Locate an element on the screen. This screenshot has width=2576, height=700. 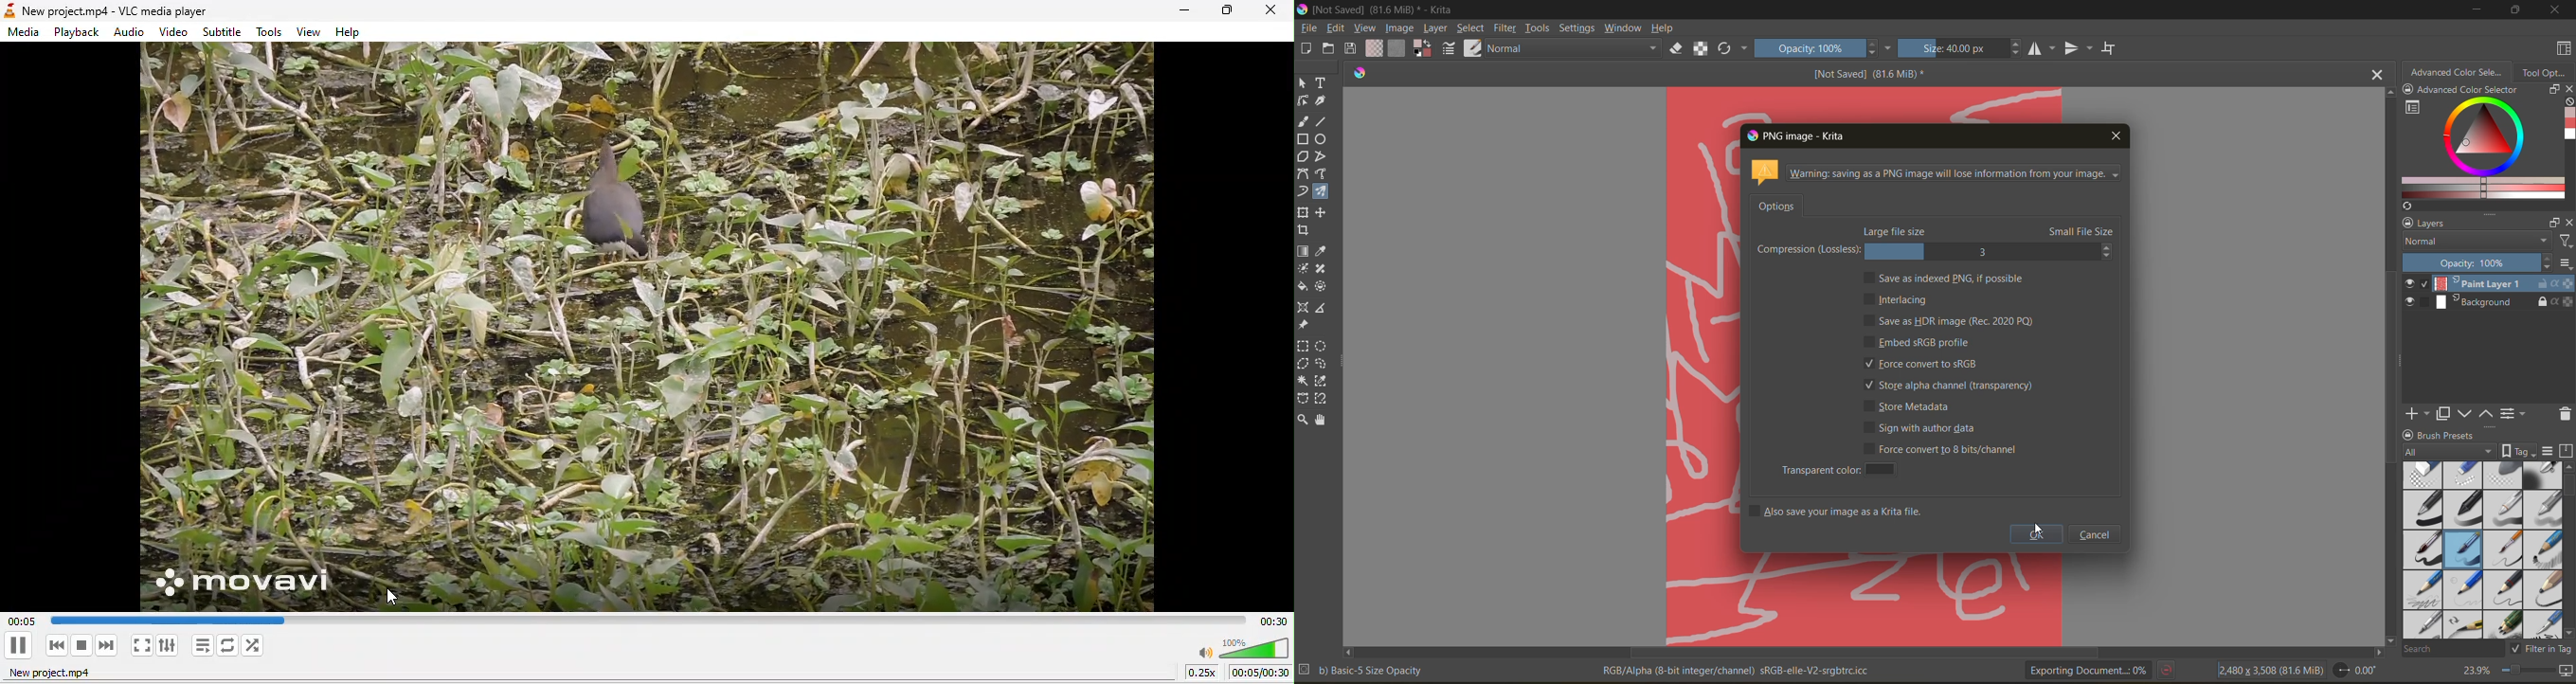
metadata is located at coordinates (1955, 174).